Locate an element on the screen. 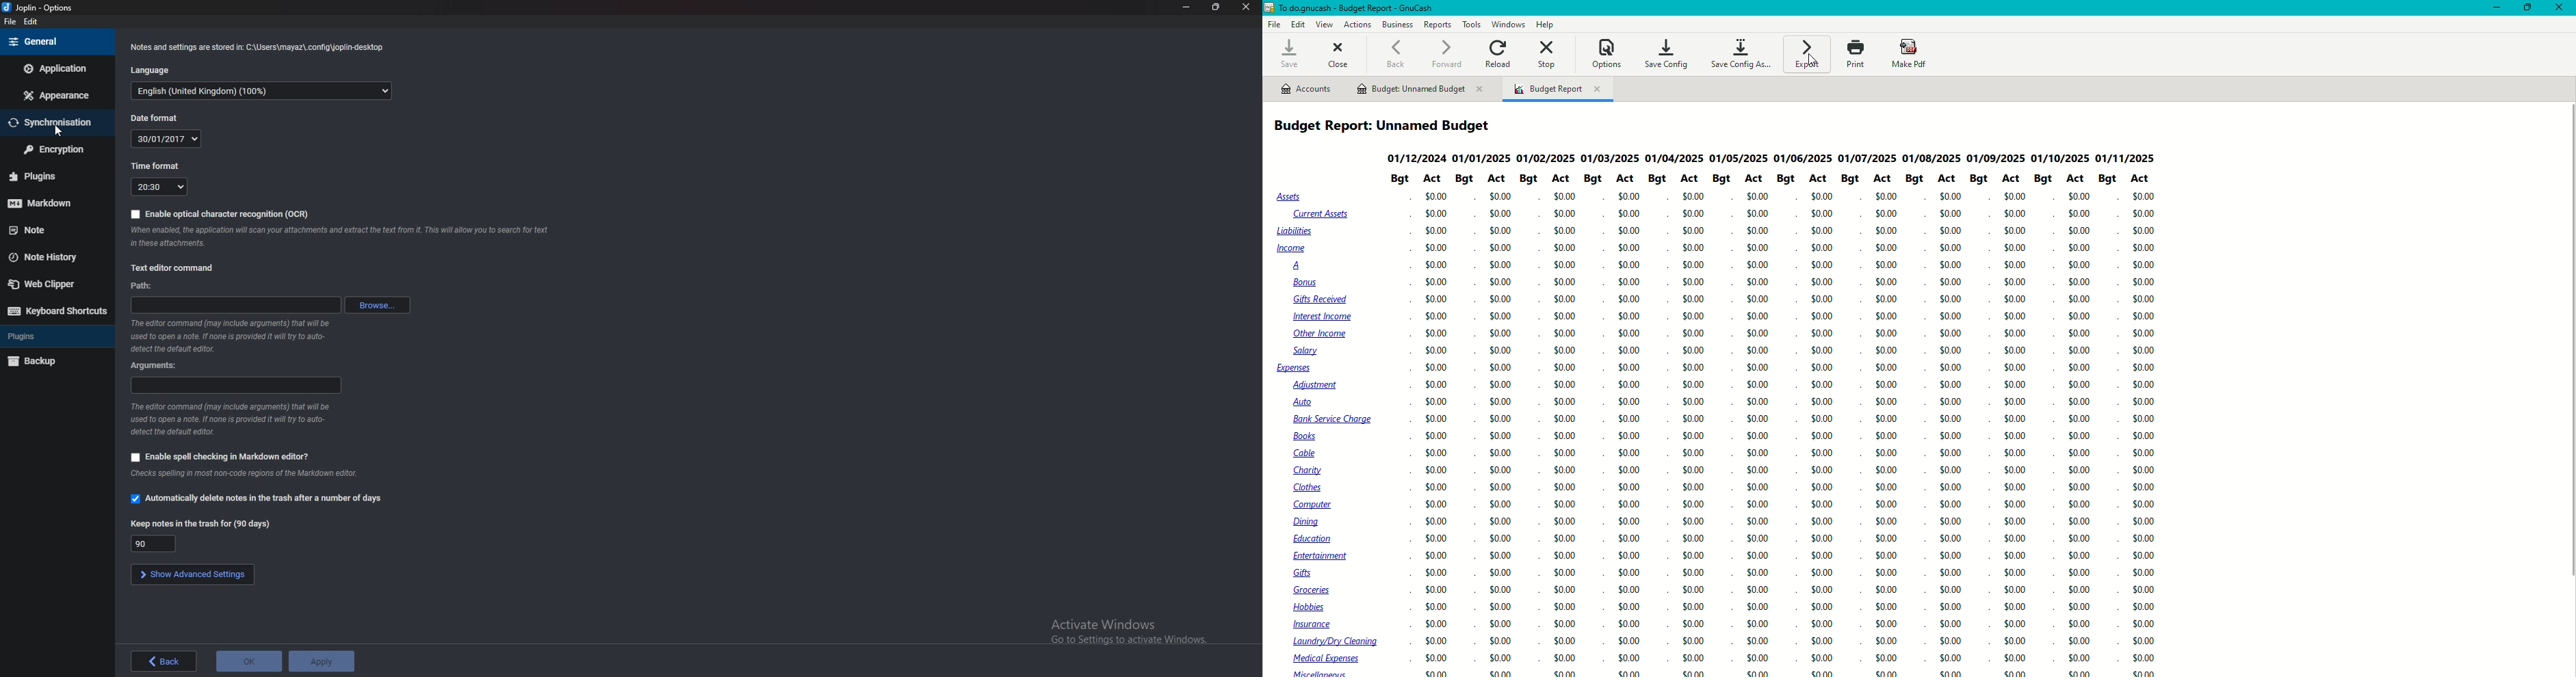 Image resolution: width=2576 pixels, height=700 pixels. $0.00 is located at coordinates (1630, 505).